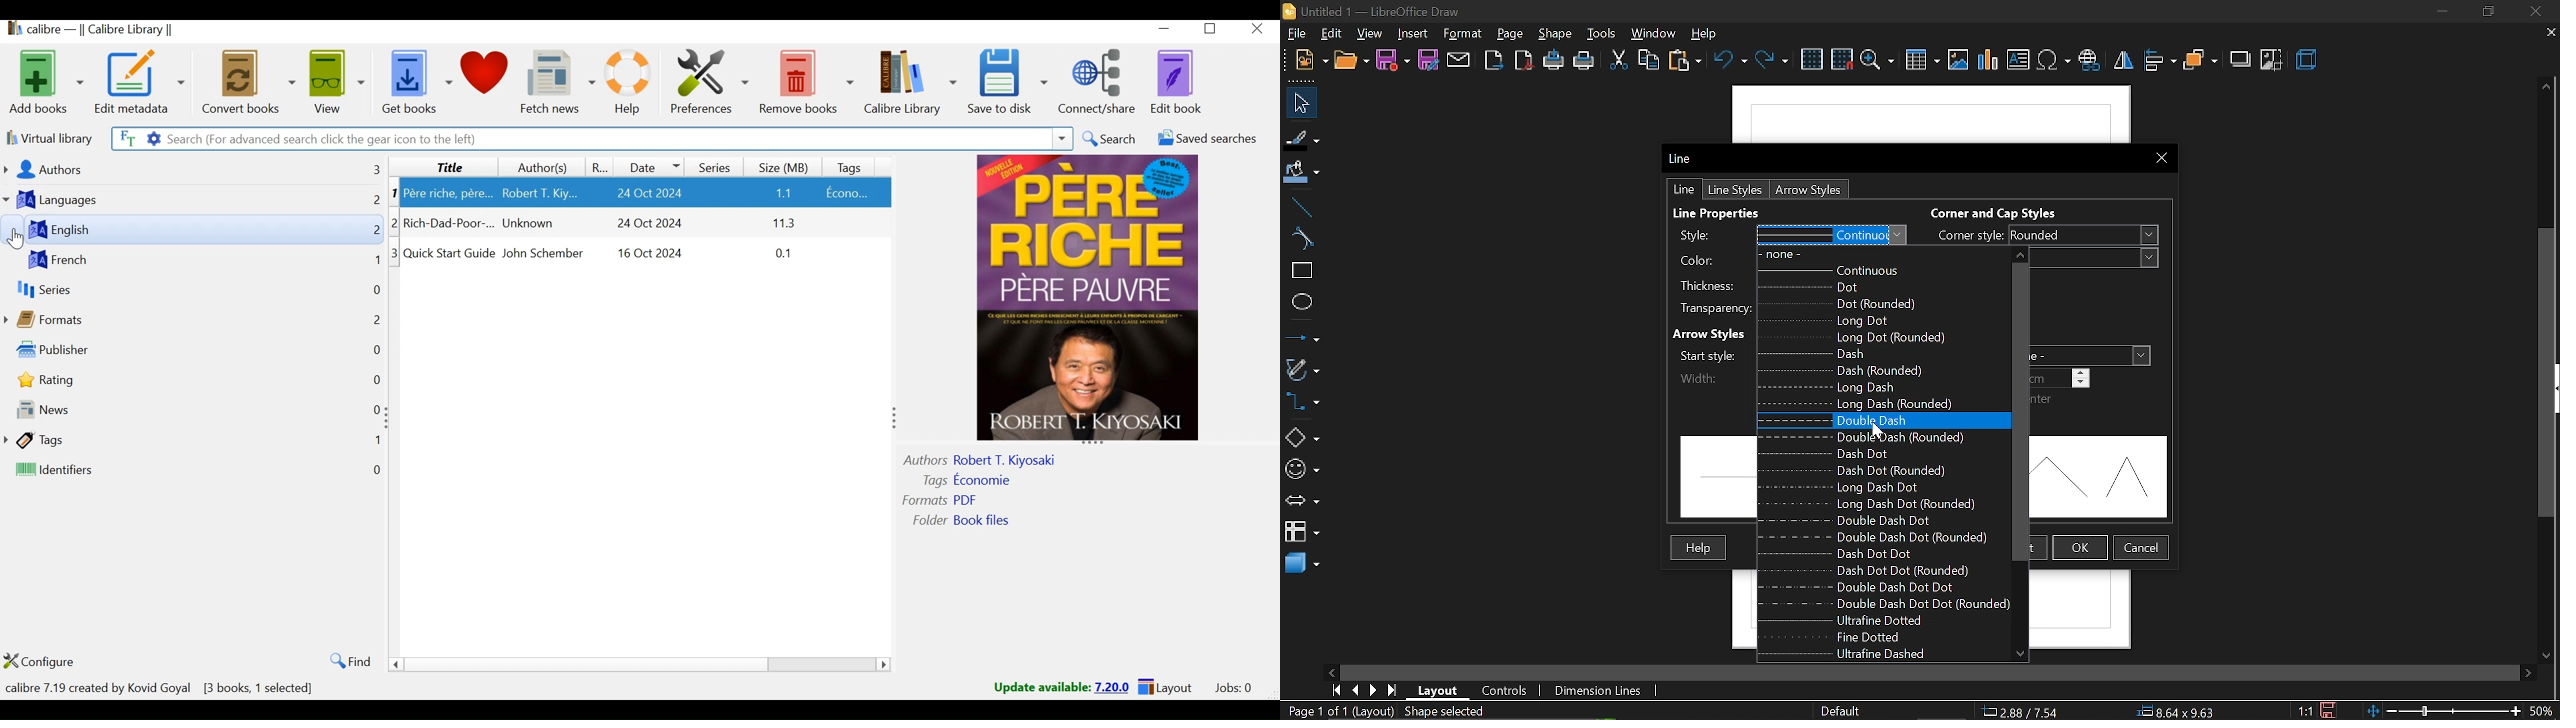 The height and width of the screenshot is (728, 2576). What do you see at coordinates (2142, 548) in the screenshot?
I see `cancel` at bounding box center [2142, 548].